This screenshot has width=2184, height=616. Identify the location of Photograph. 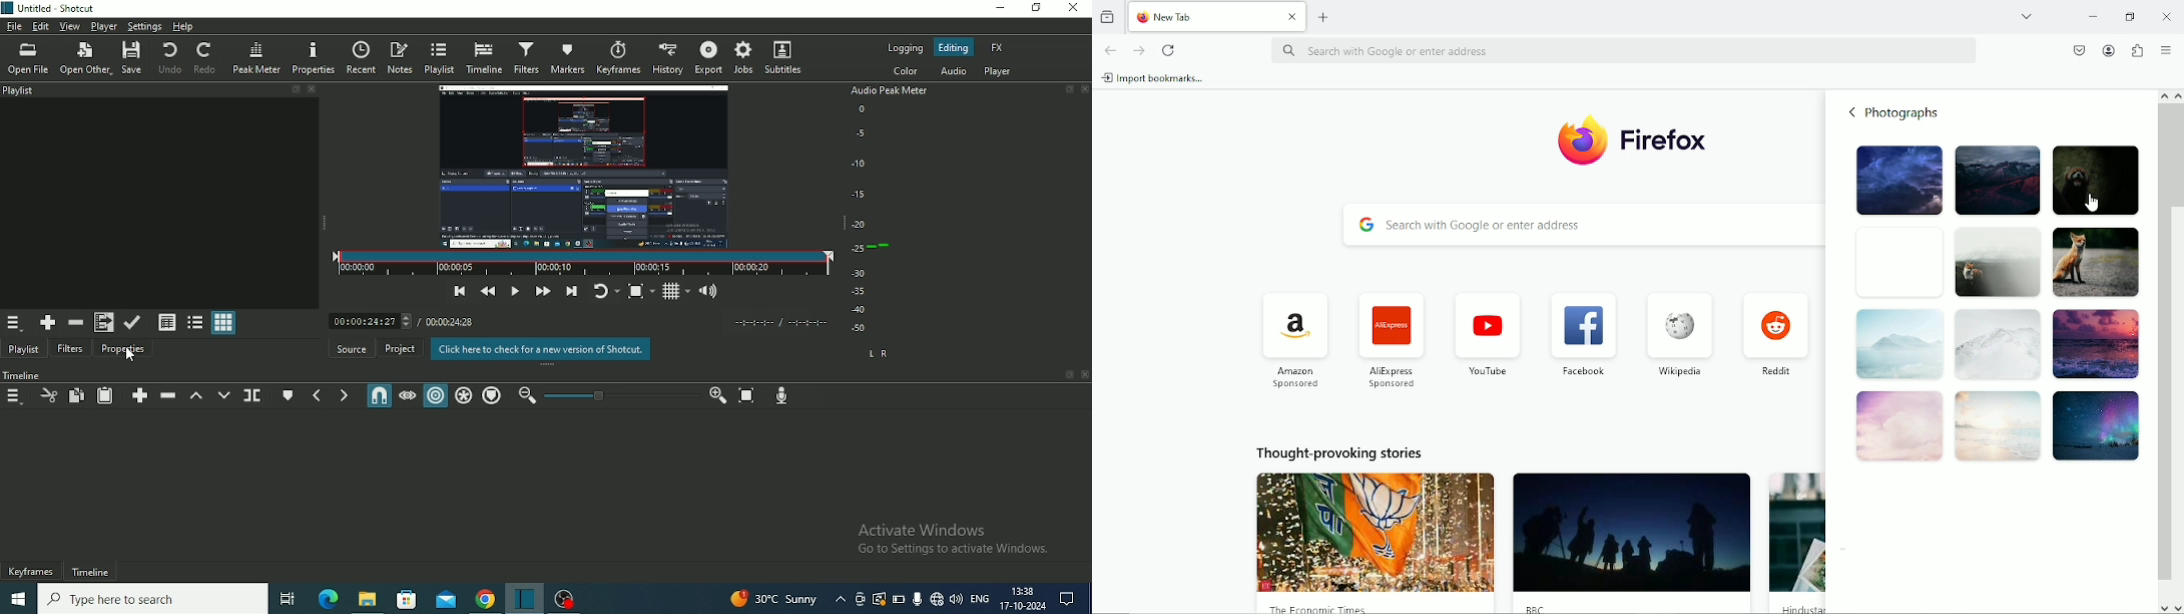
(1896, 181).